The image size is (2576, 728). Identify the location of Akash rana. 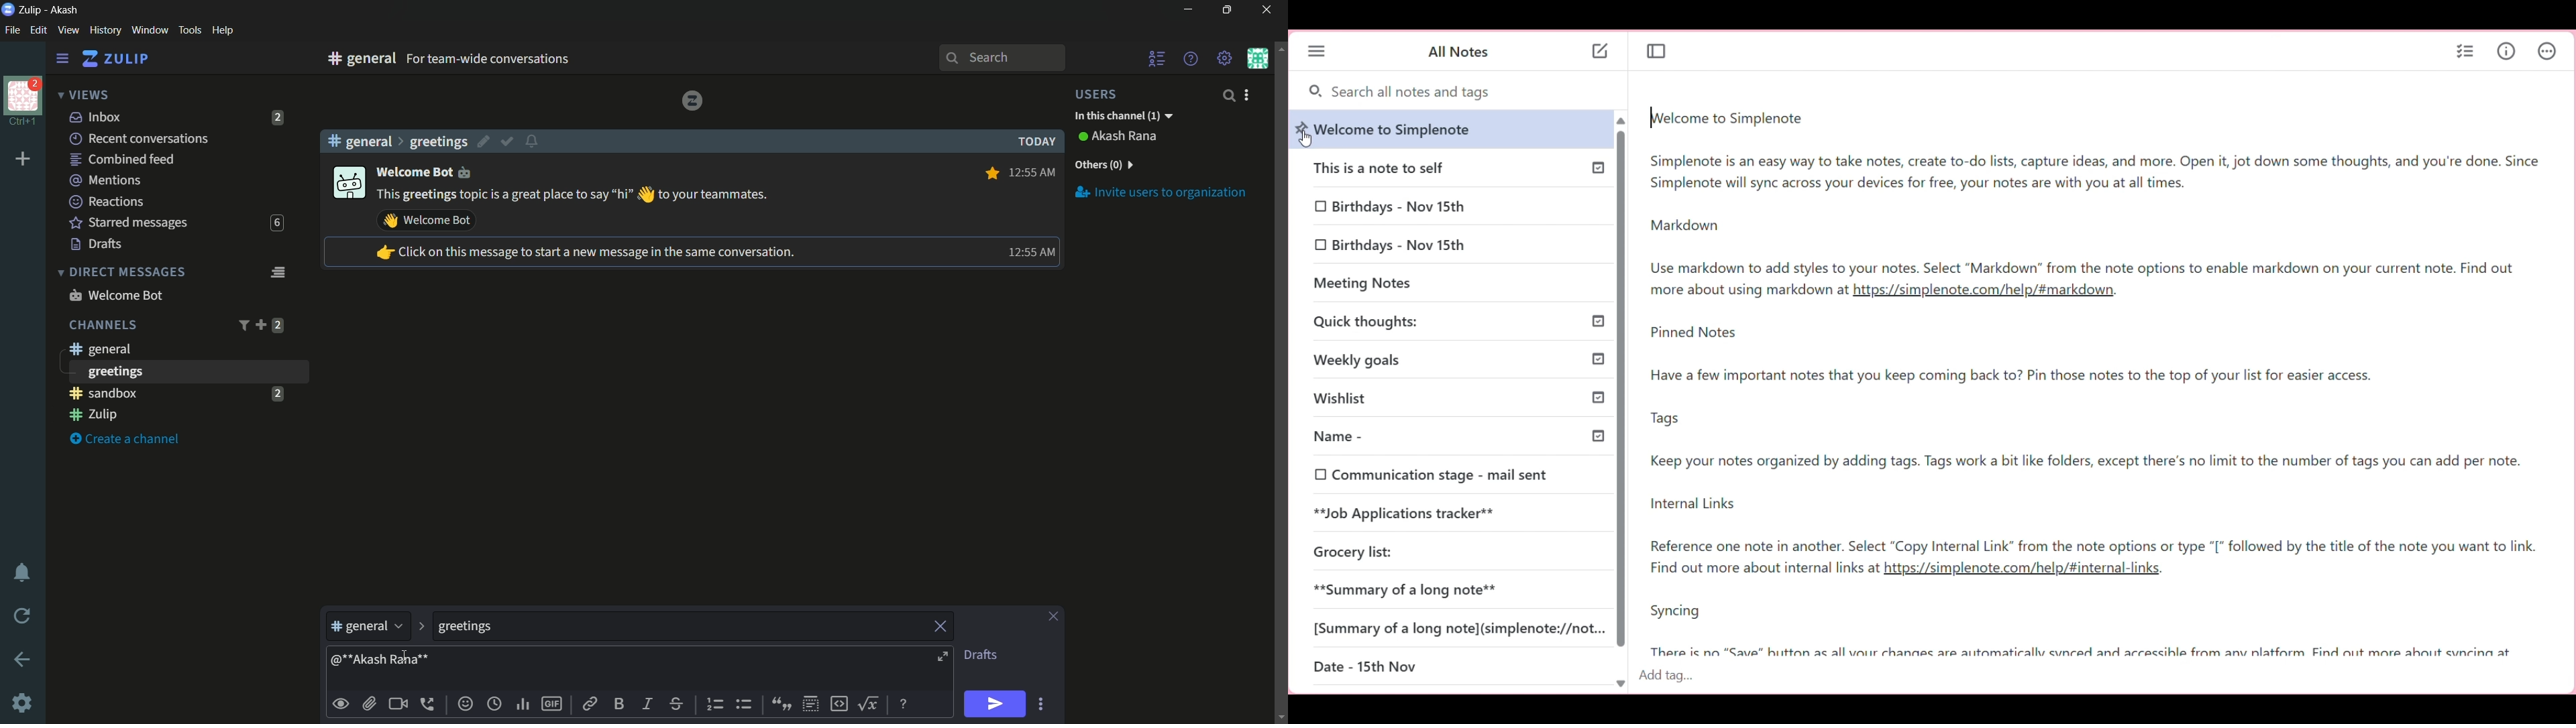
(1126, 137).